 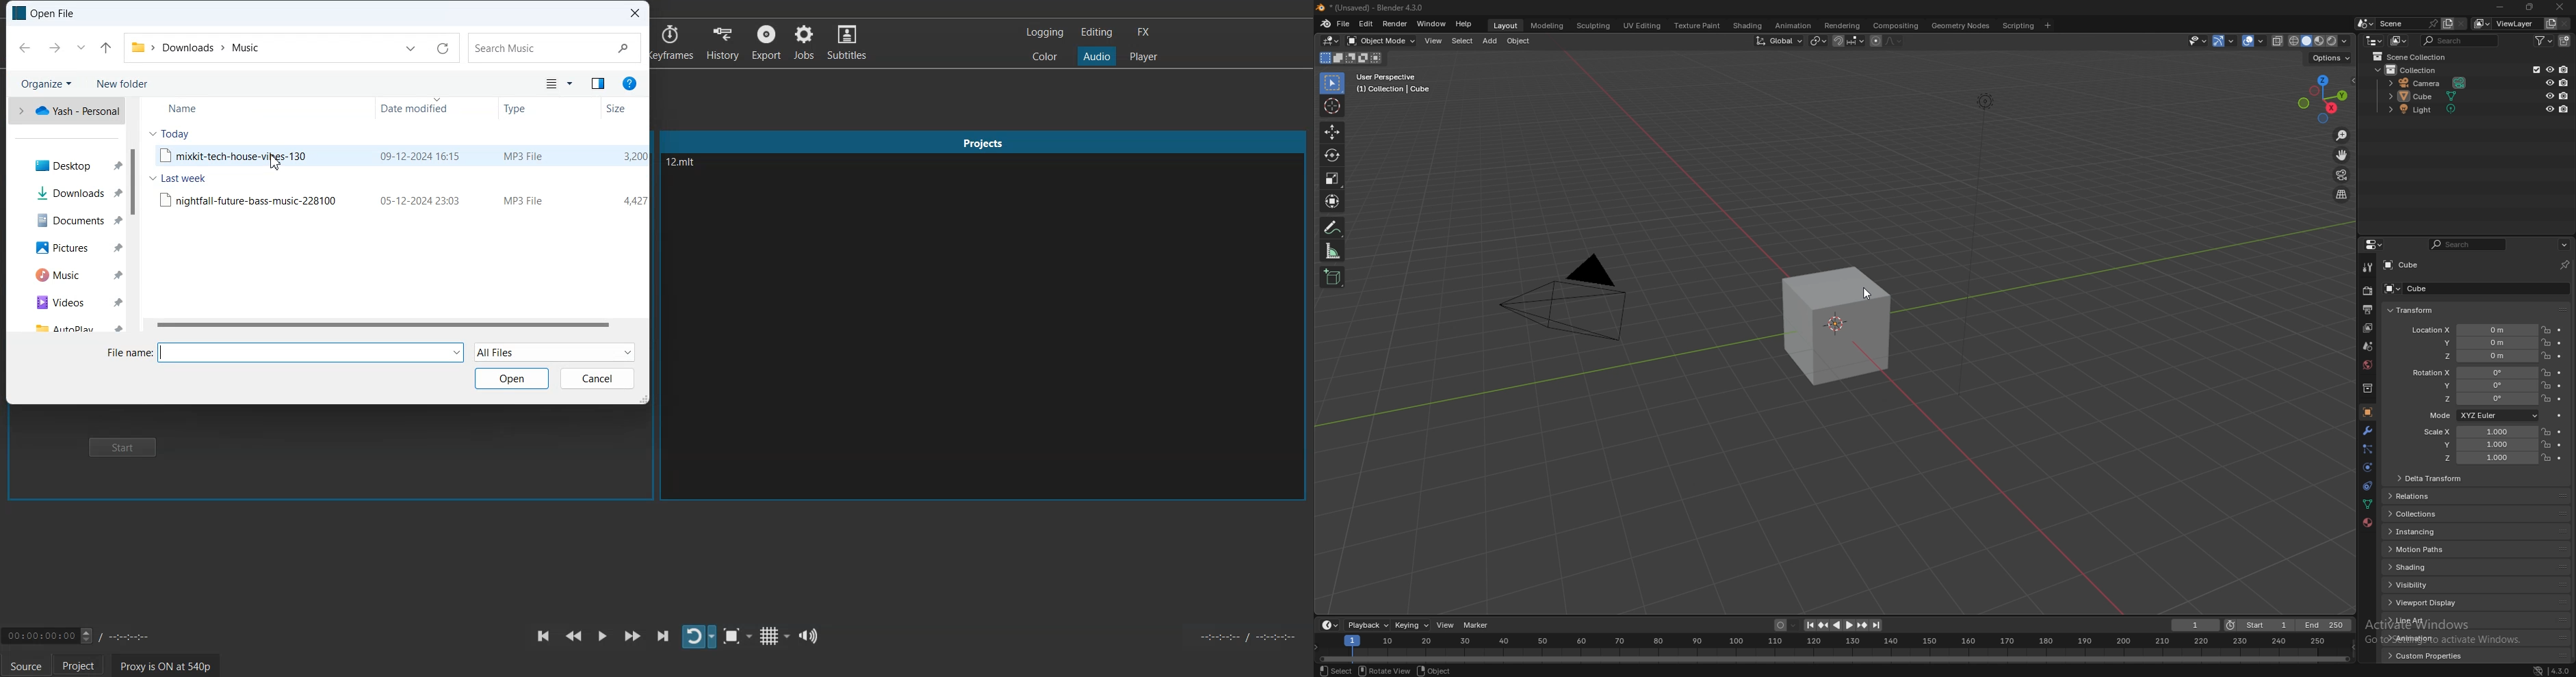 What do you see at coordinates (630, 82) in the screenshot?
I see `Help` at bounding box center [630, 82].